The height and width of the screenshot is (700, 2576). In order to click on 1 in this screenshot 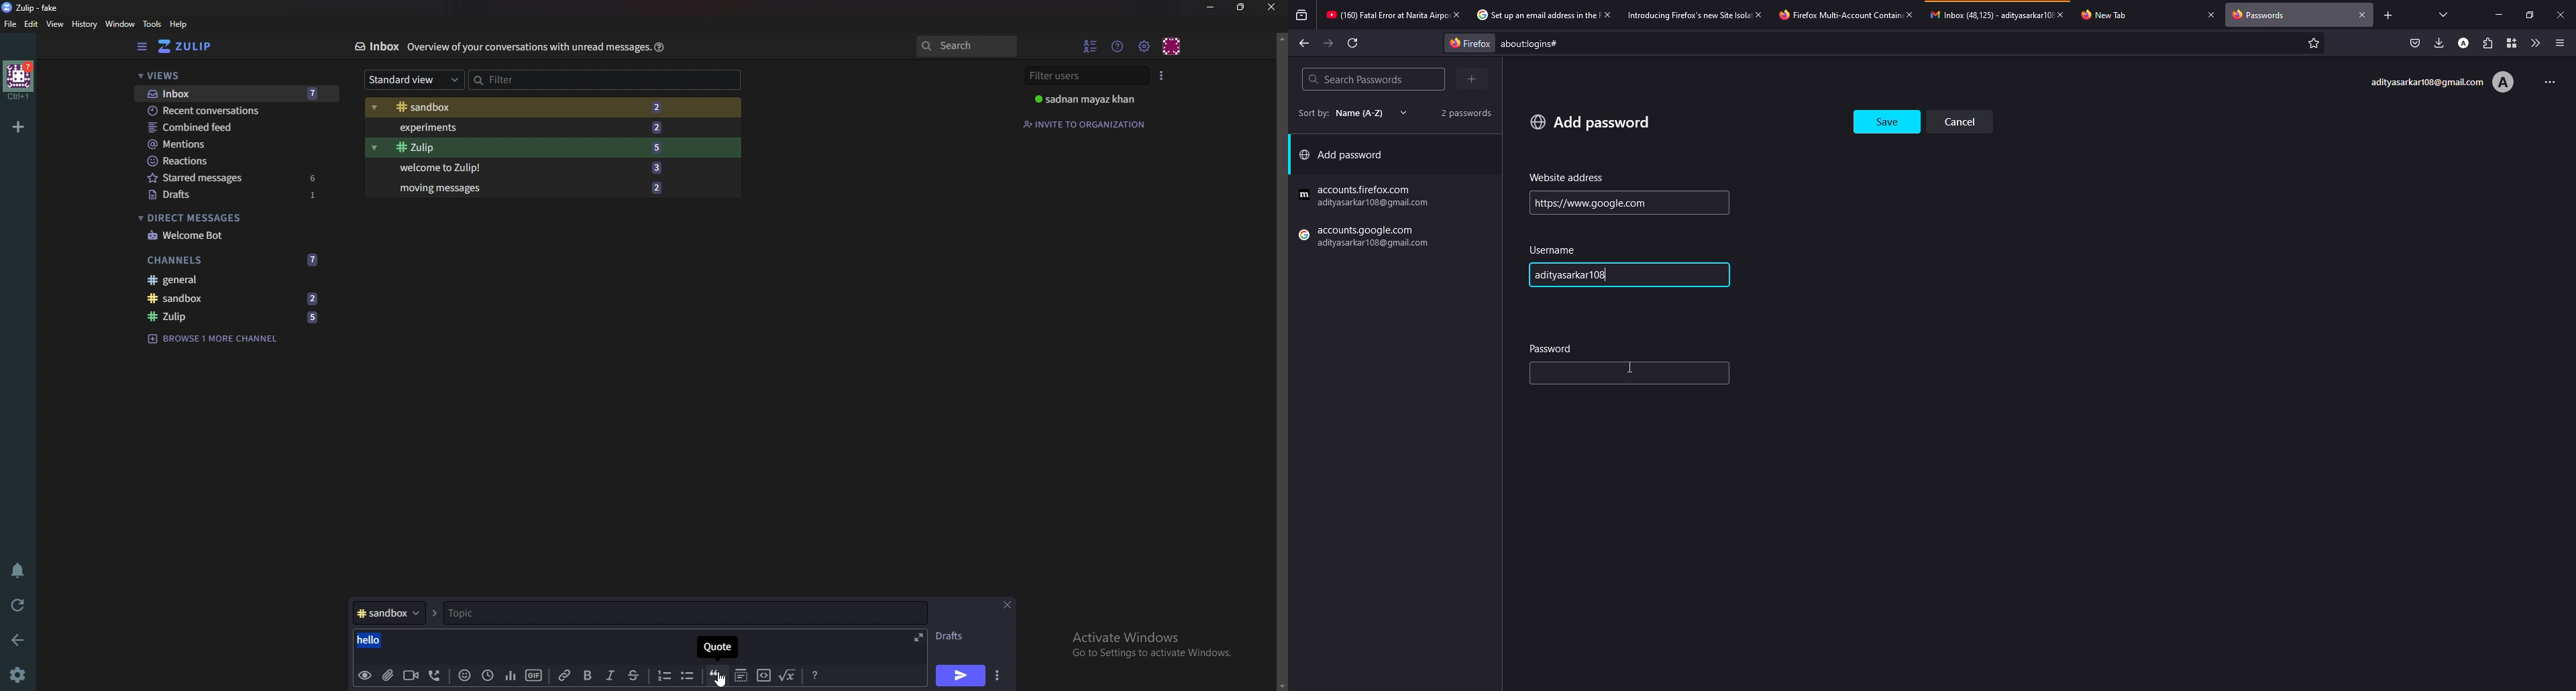, I will do `click(321, 199)`.